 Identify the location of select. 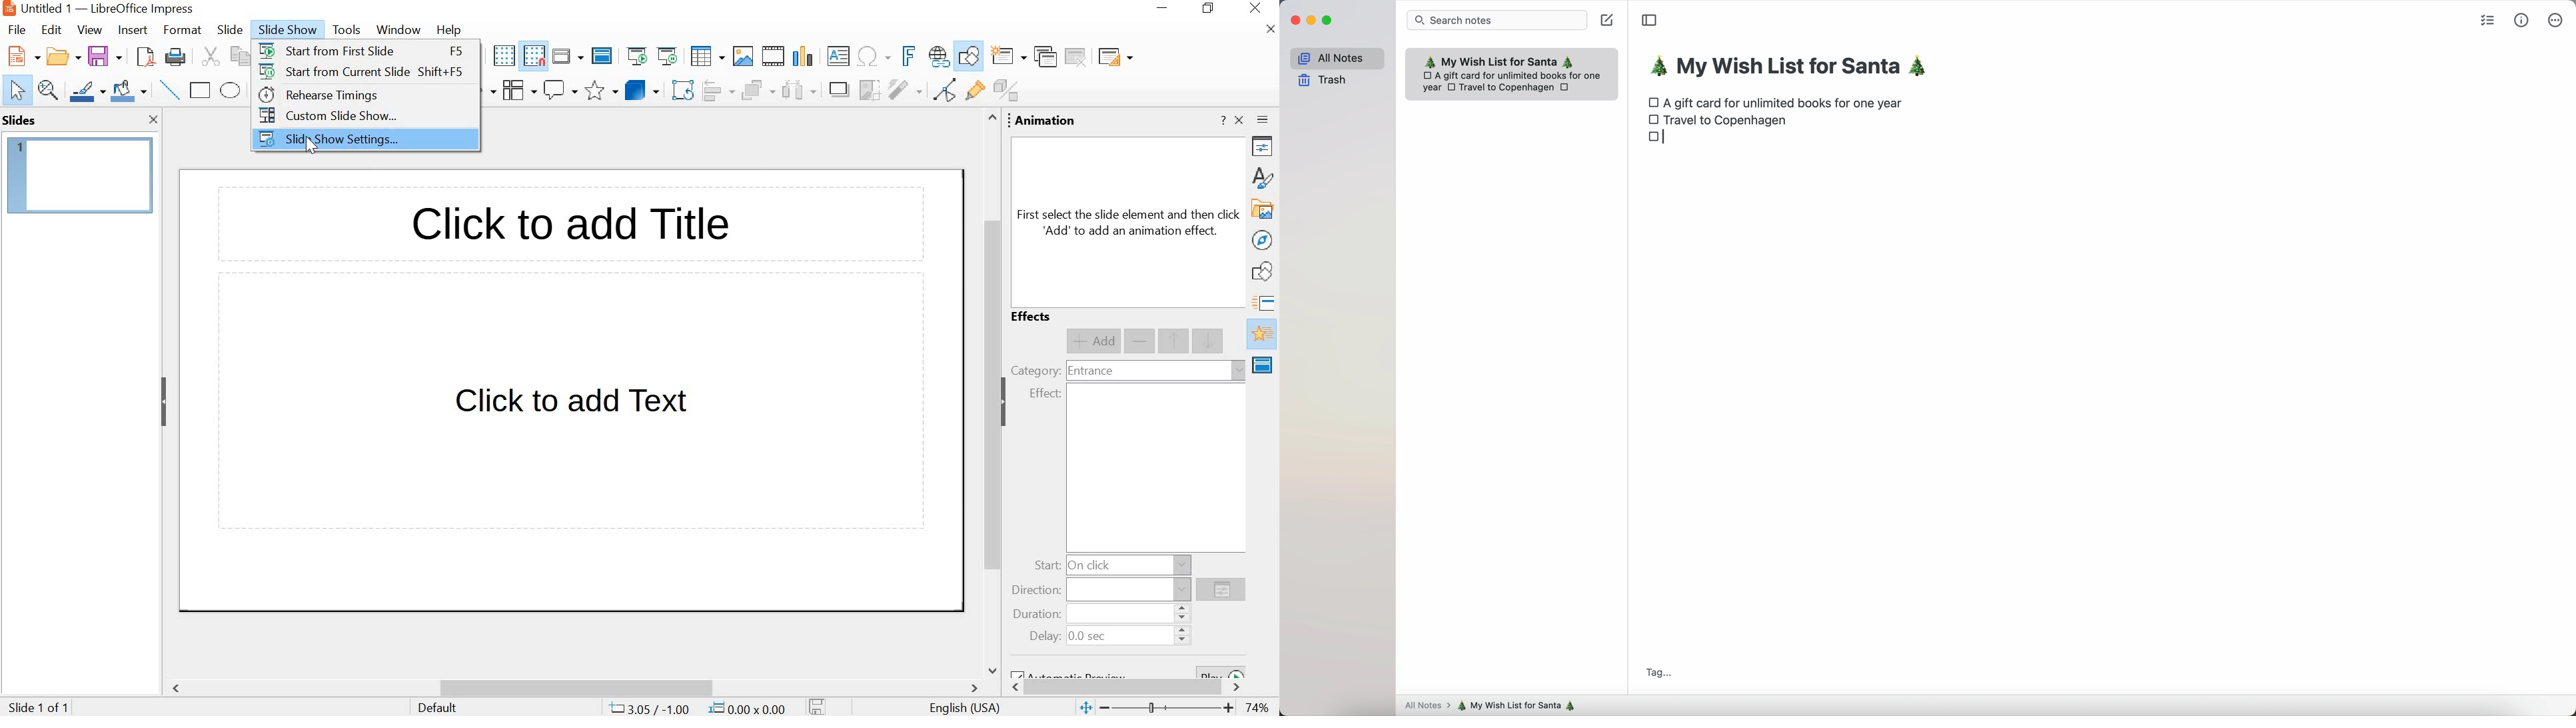
(17, 91).